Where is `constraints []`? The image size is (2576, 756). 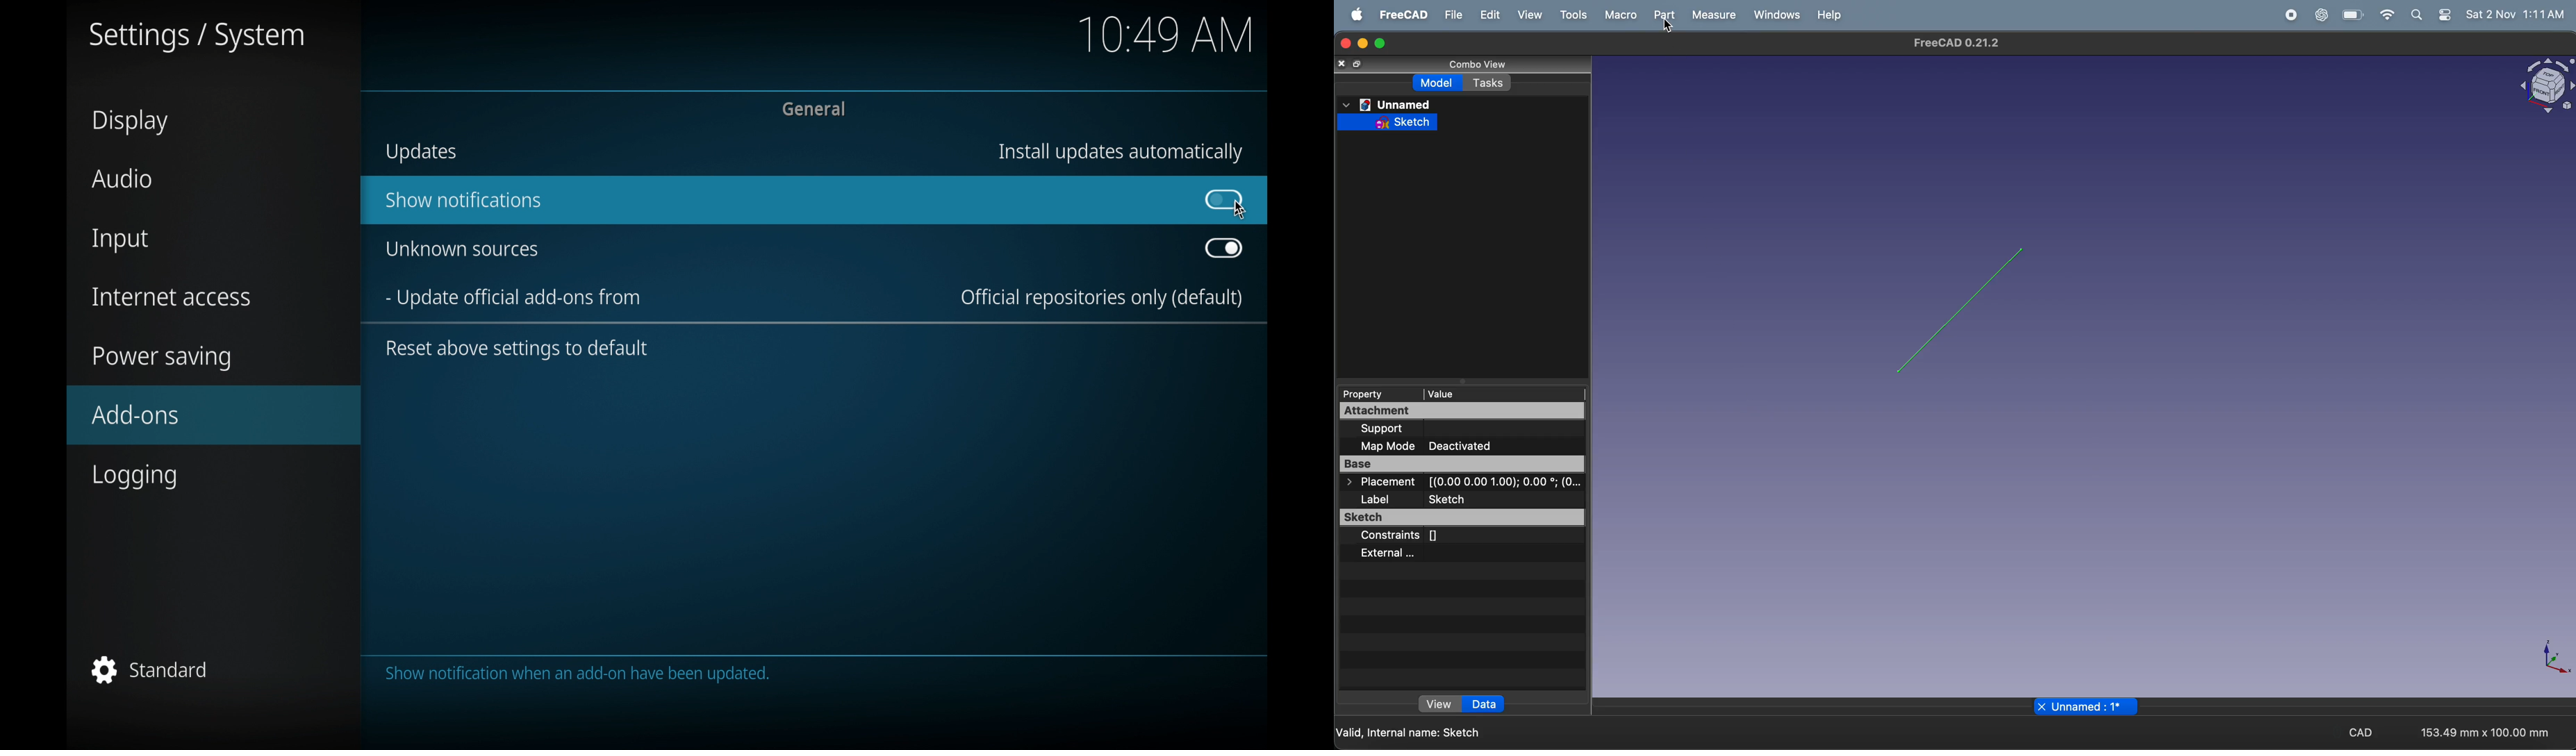 constraints [] is located at coordinates (1405, 537).